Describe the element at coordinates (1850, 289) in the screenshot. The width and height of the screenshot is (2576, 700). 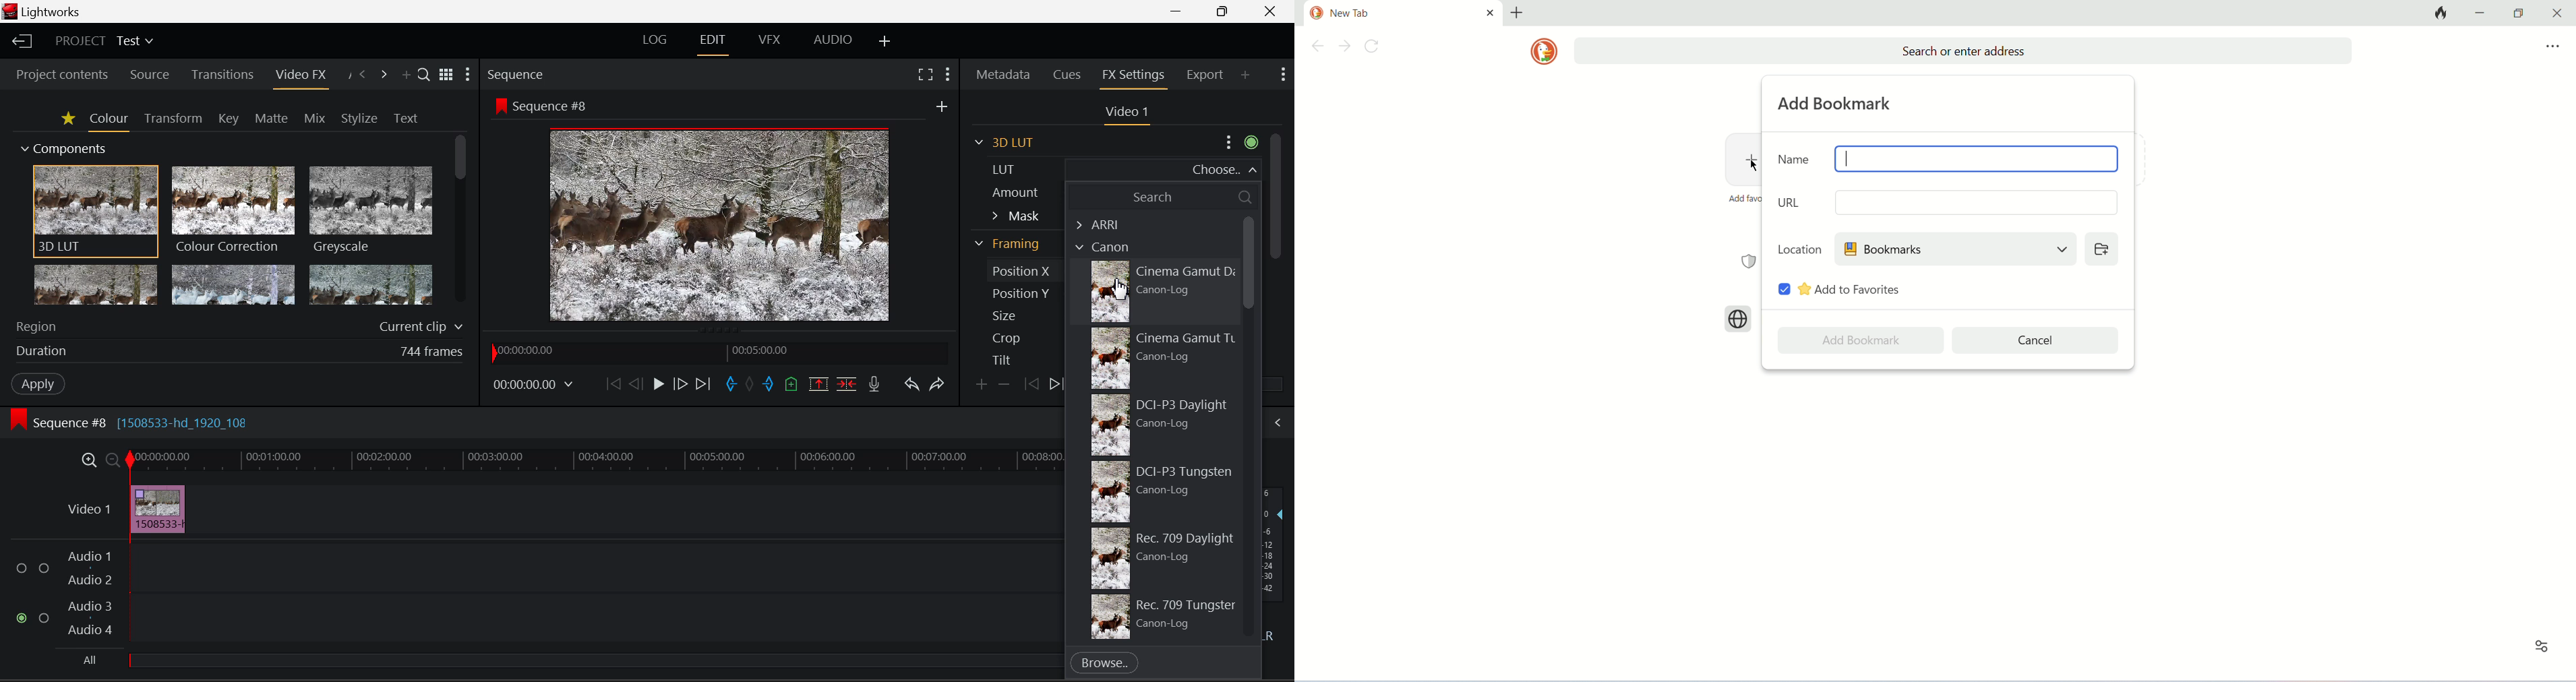
I see `add to favorites` at that location.